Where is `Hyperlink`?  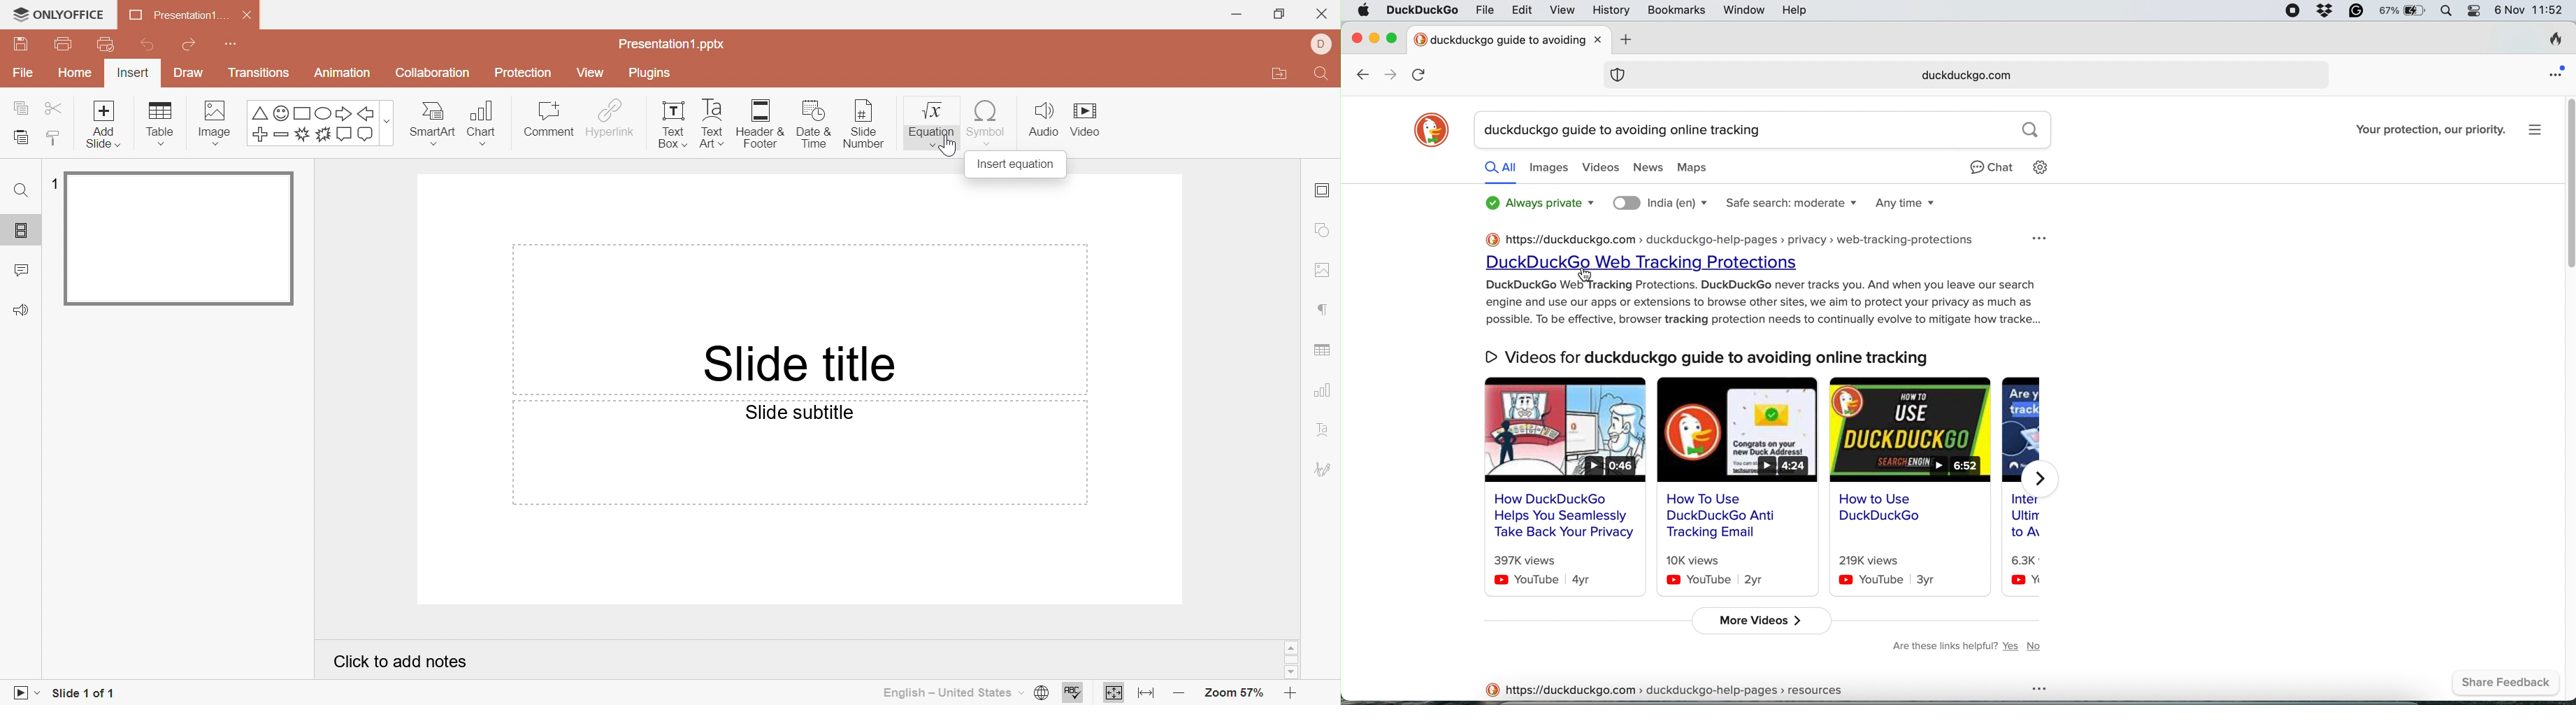
Hyperlink is located at coordinates (613, 120).